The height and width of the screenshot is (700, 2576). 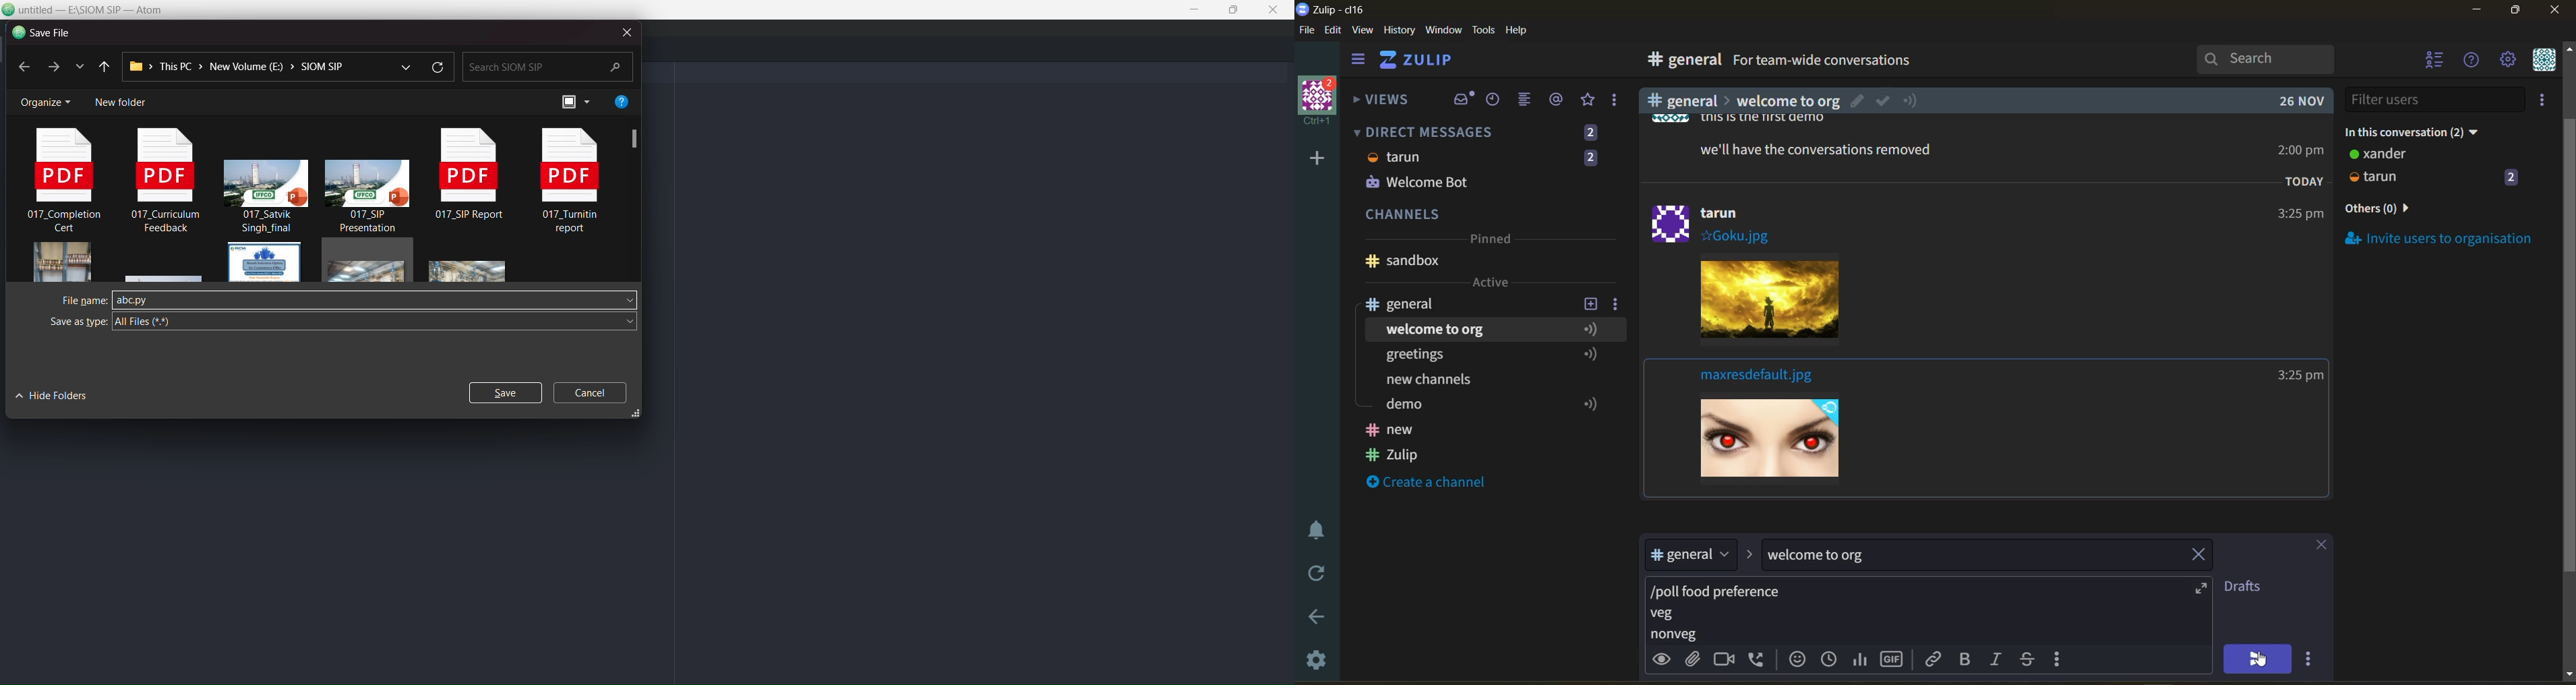 I want to click on mentions, so click(x=1559, y=99).